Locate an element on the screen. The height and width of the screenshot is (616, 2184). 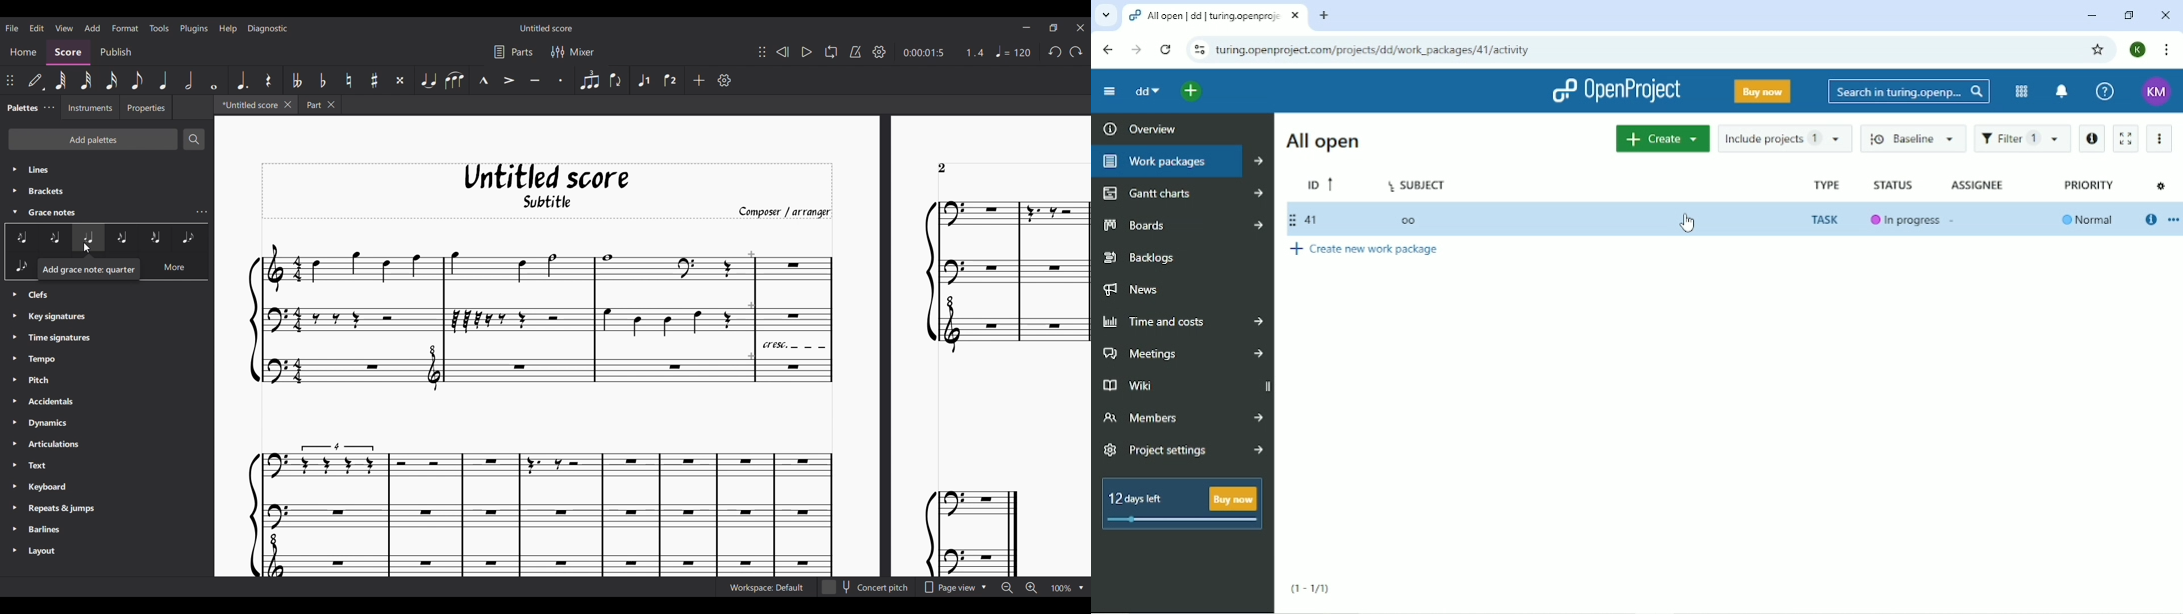
Toggle sharp is located at coordinates (374, 81).